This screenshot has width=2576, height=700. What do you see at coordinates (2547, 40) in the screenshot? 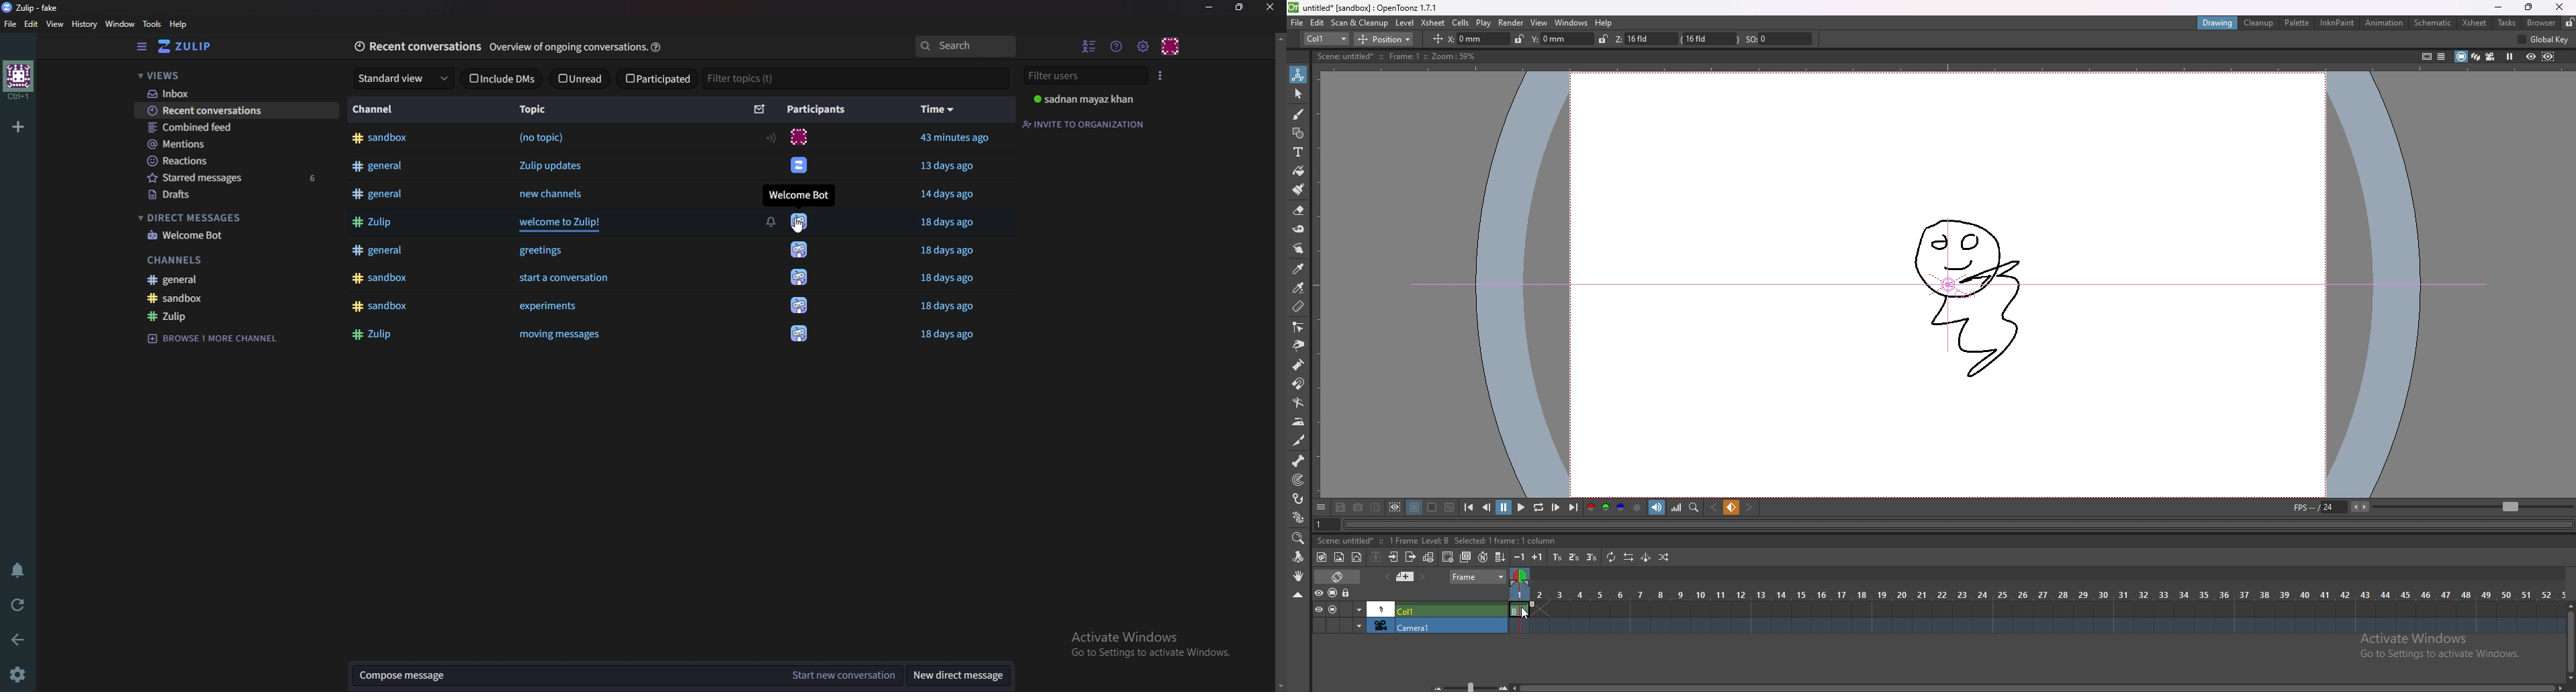
I see `Config` at bounding box center [2547, 40].